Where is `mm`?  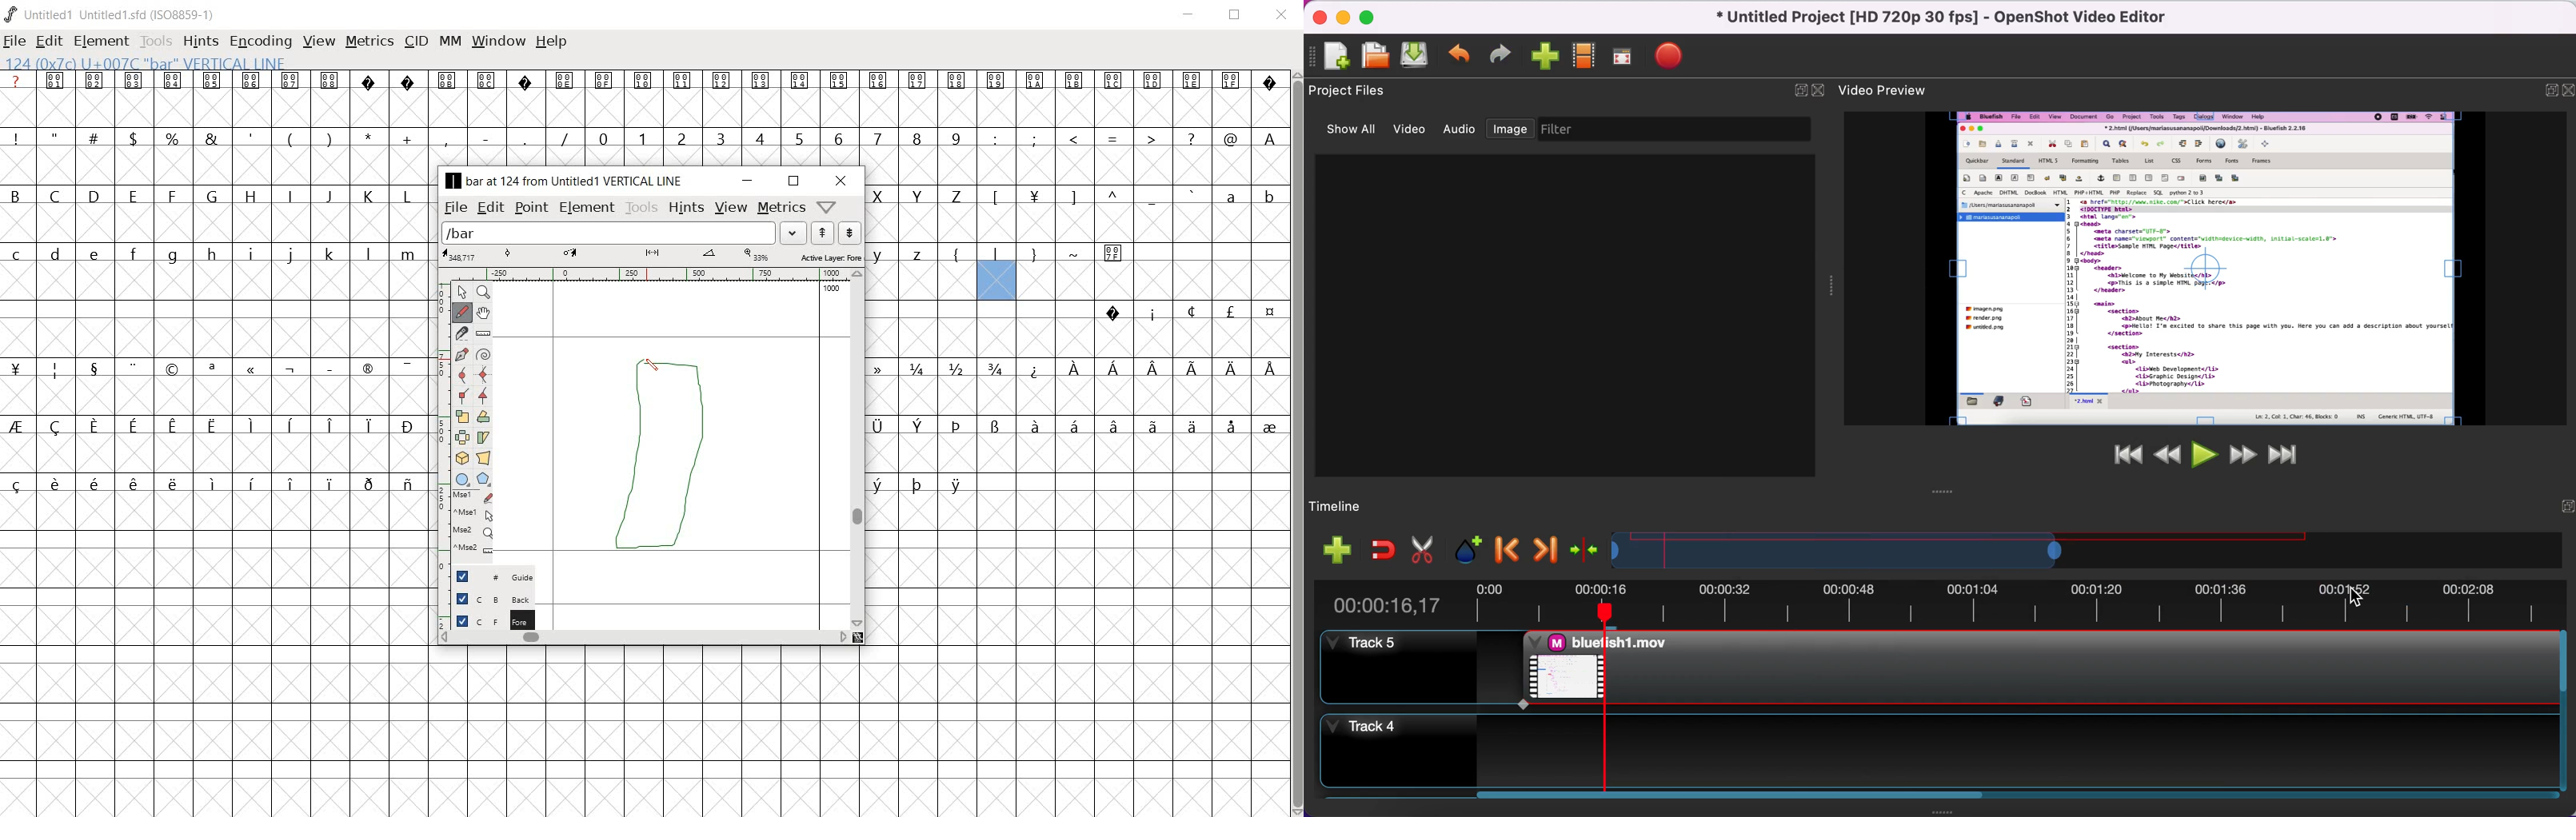
mm is located at coordinates (450, 40).